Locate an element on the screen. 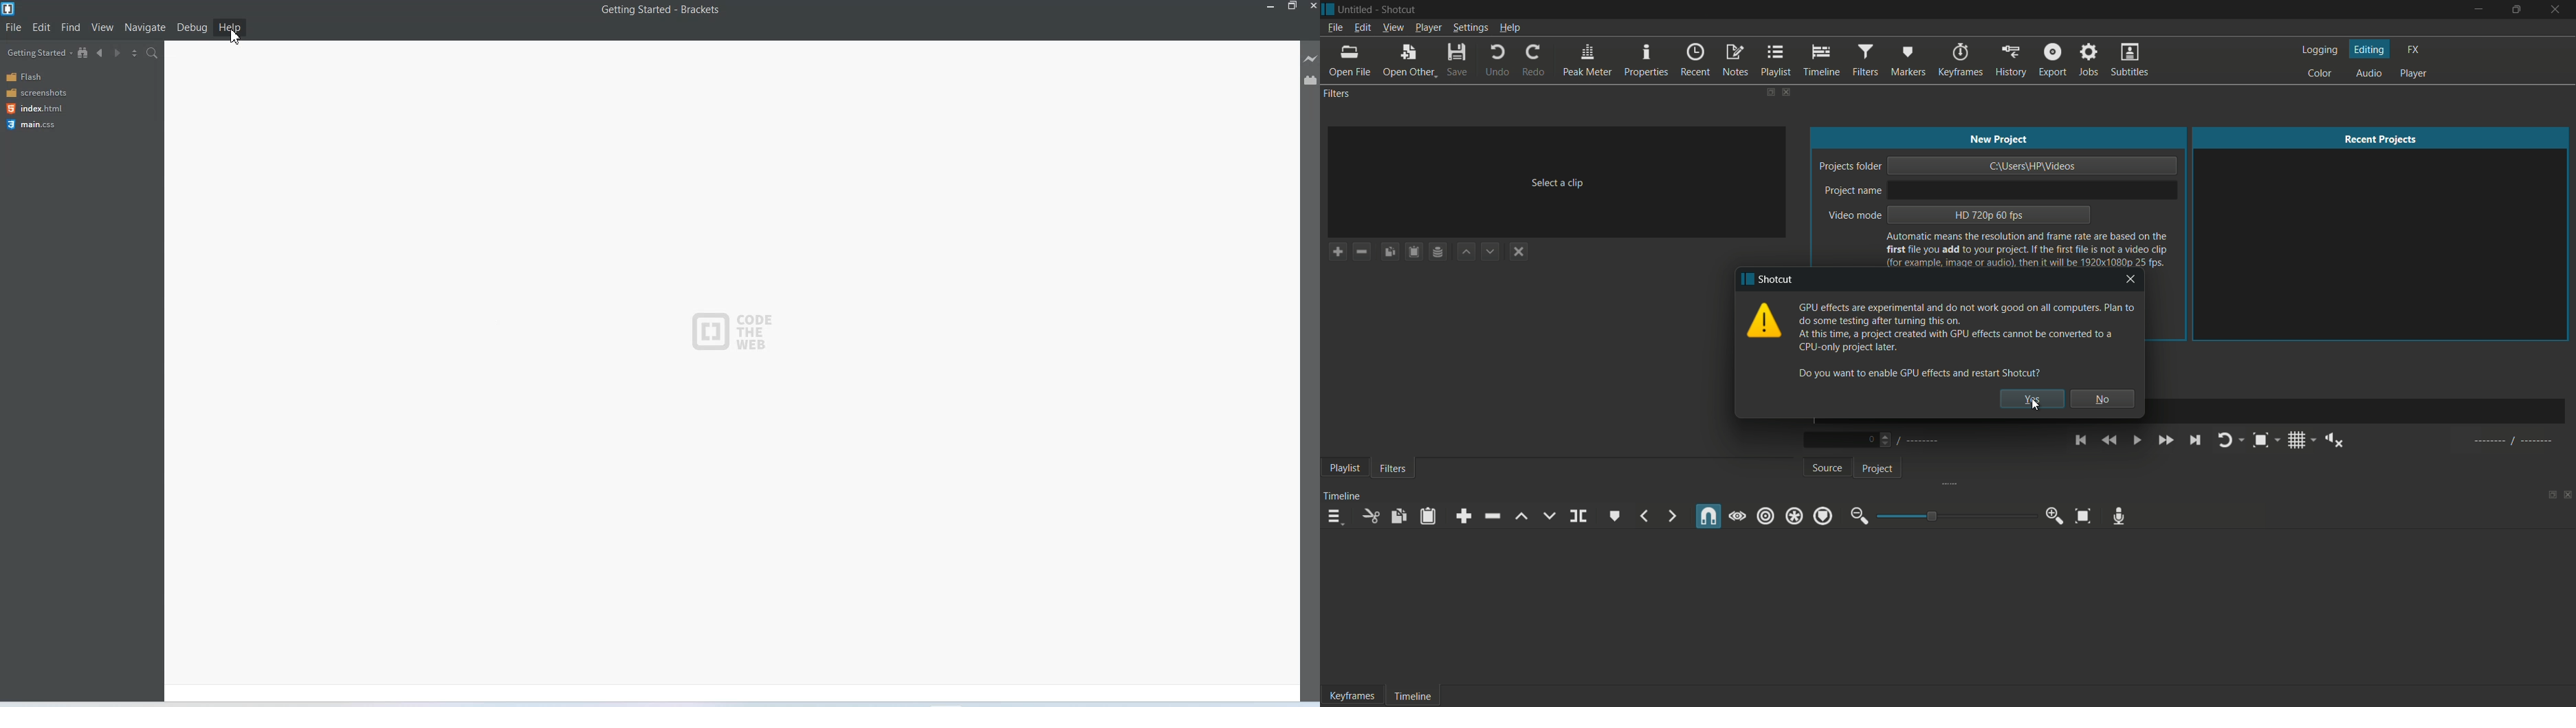 The image size is (2576, 728). deselect a filter is located at coordinates (1520, 251).